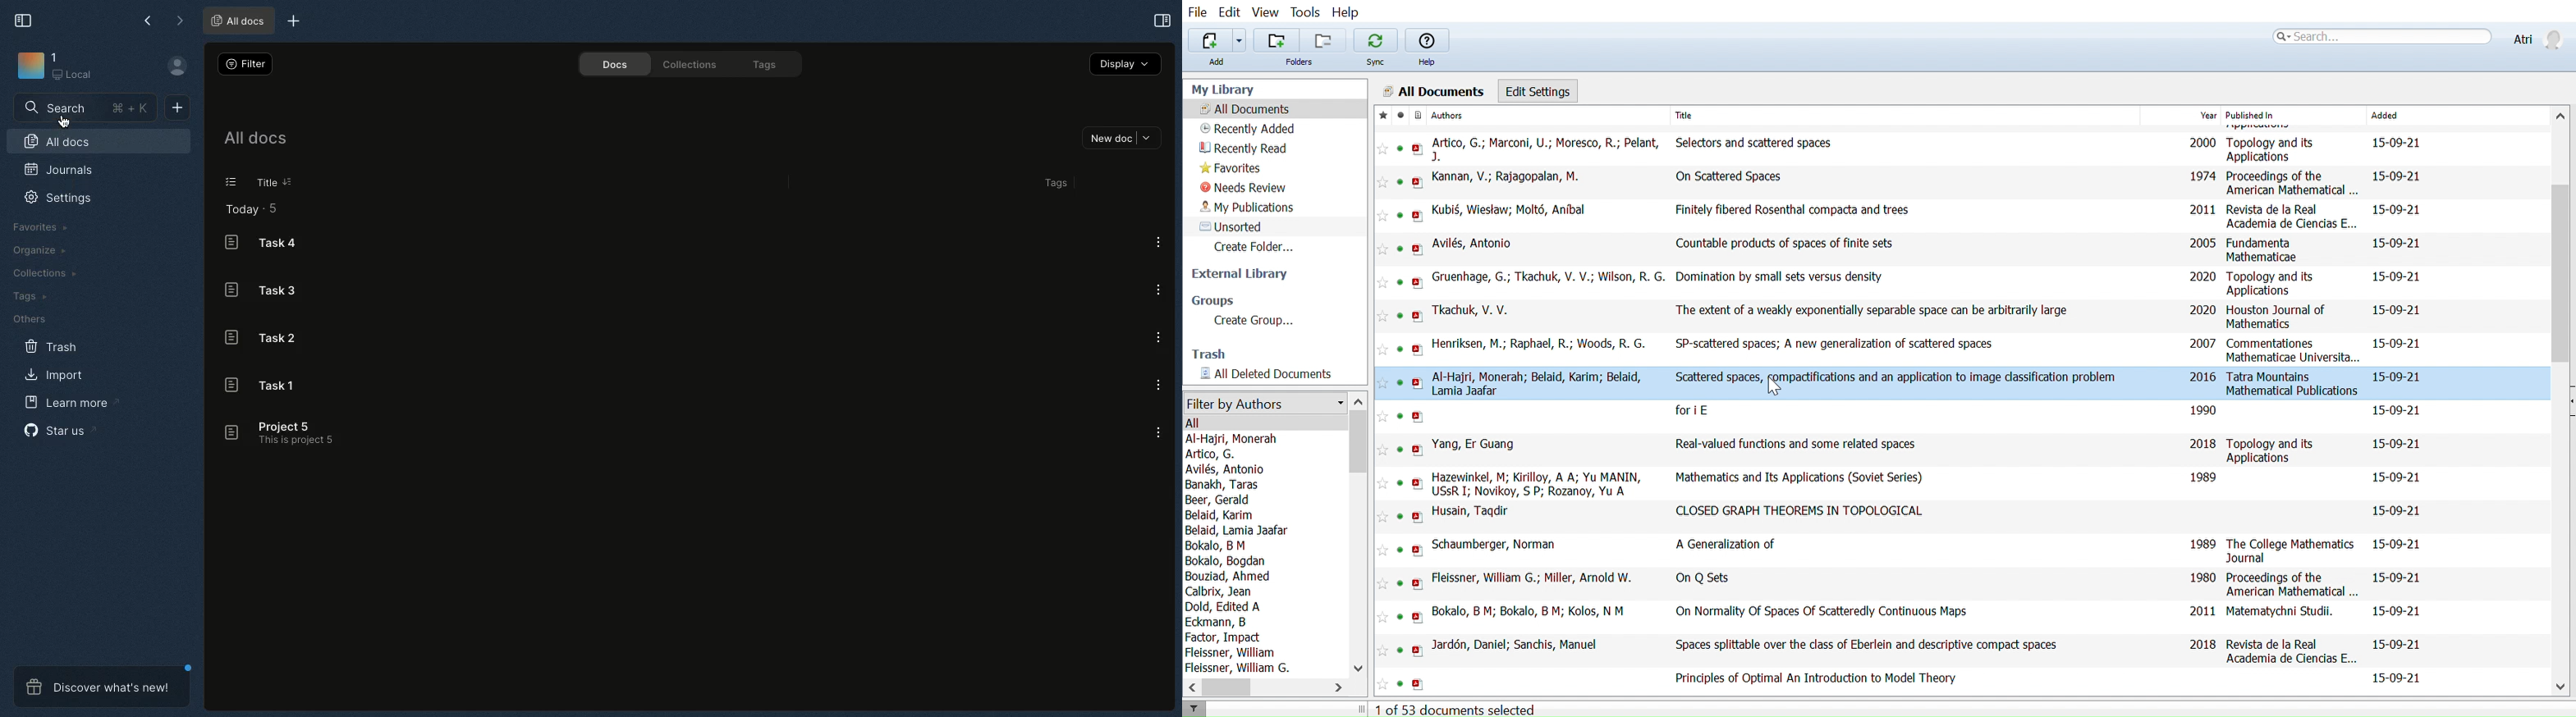 Image resolution: width=2576 pixels, height=728 pixels. What do you see at coordinates (231, 182) in the screenshot?
I see `List view` at bounding box center [231, 182].